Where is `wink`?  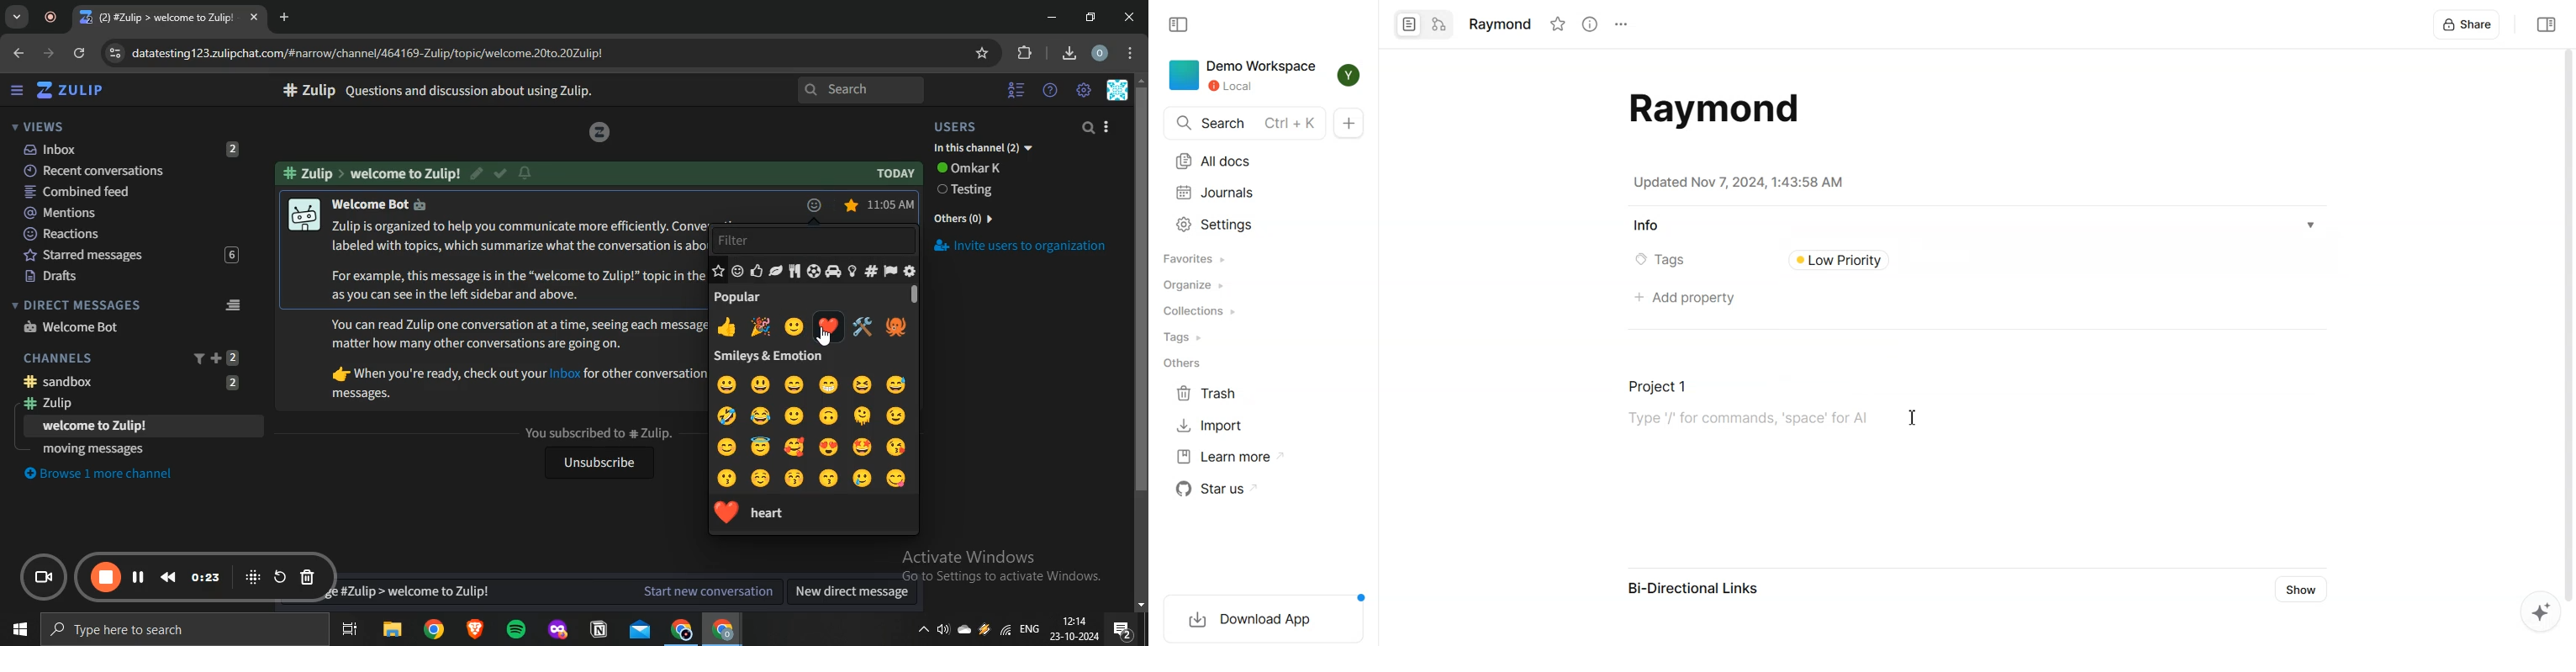
wink is located at coordinates (896, 416).